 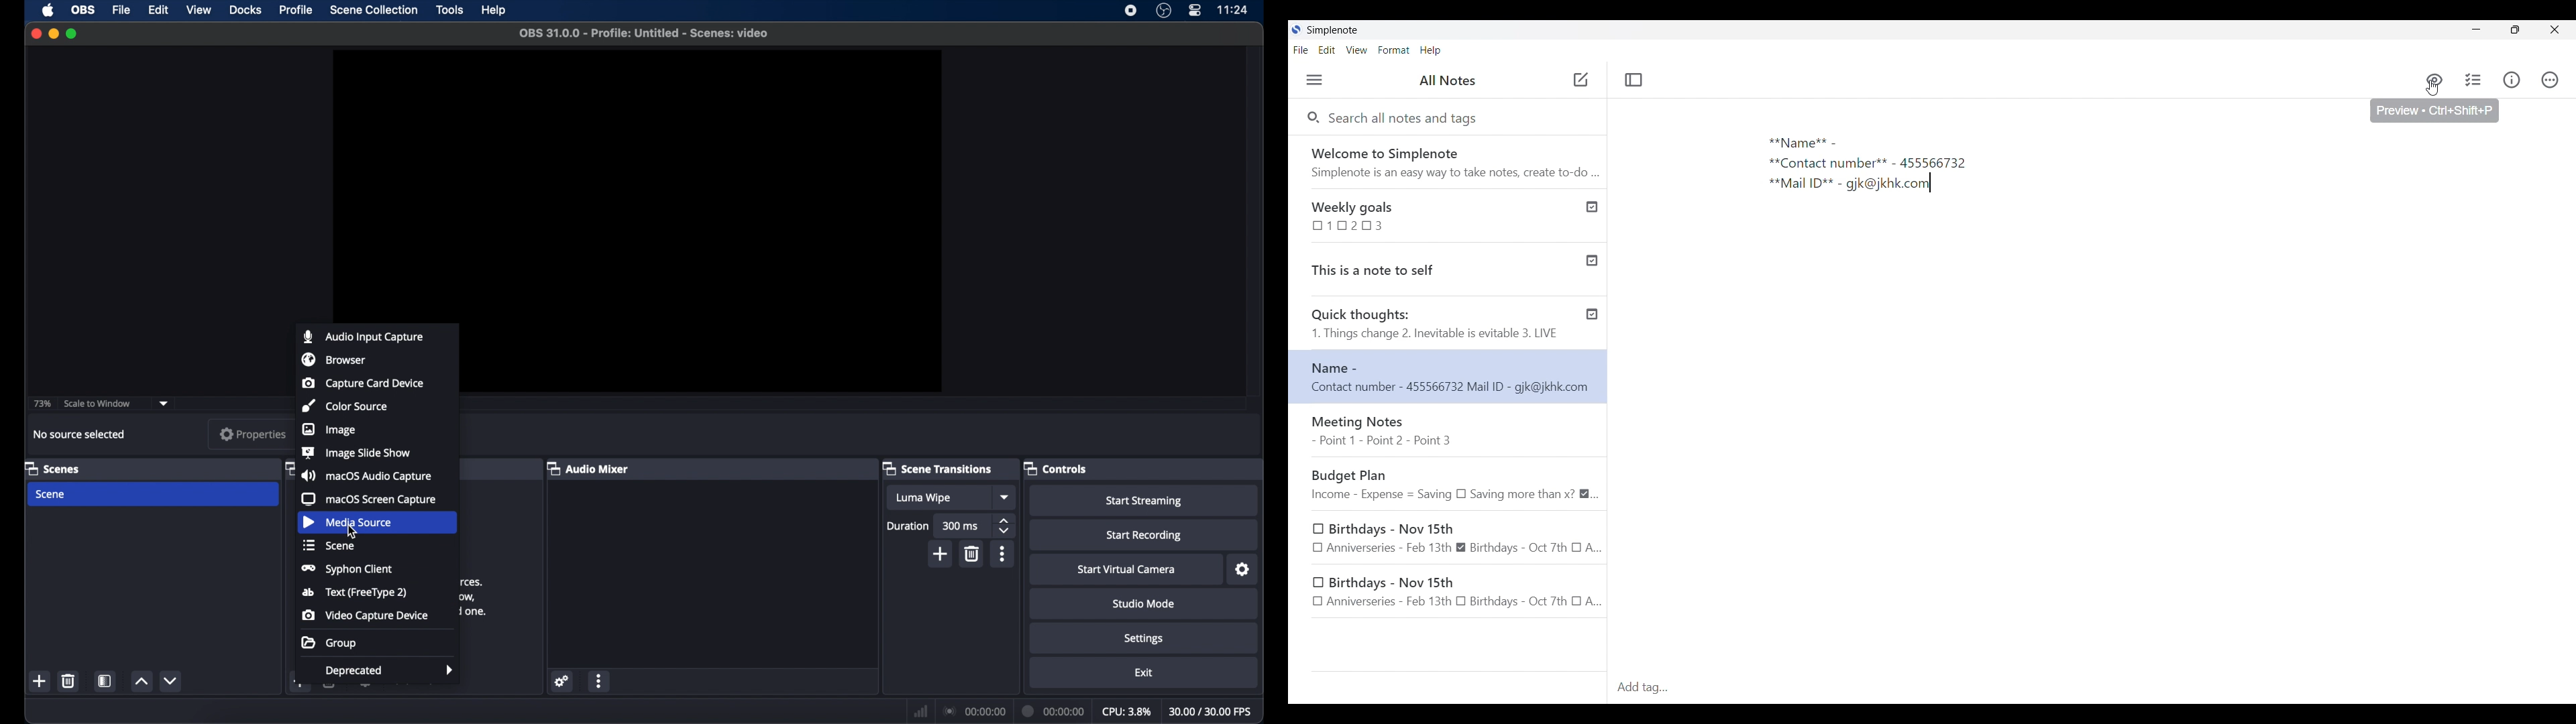 What do you see at coordinates (68, 680) in the screenshot?
I see `delete` at bounding box center [68, 680].